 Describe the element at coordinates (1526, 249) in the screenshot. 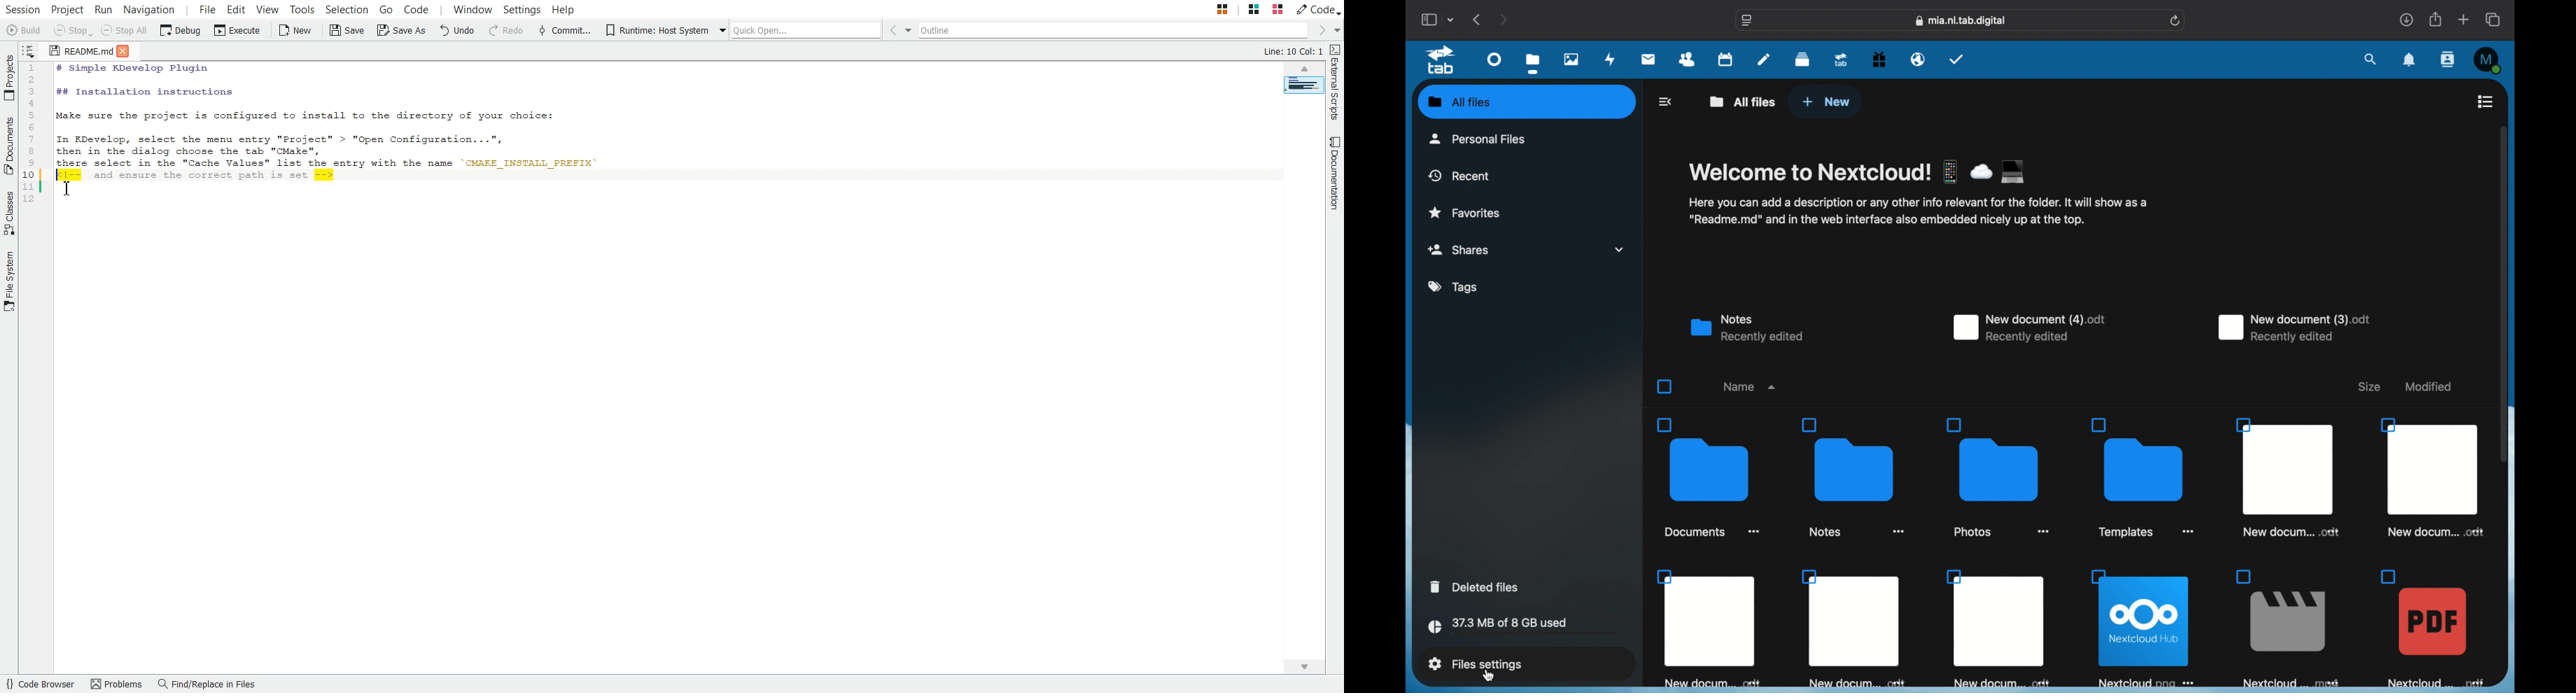

I see `shares` at that location.